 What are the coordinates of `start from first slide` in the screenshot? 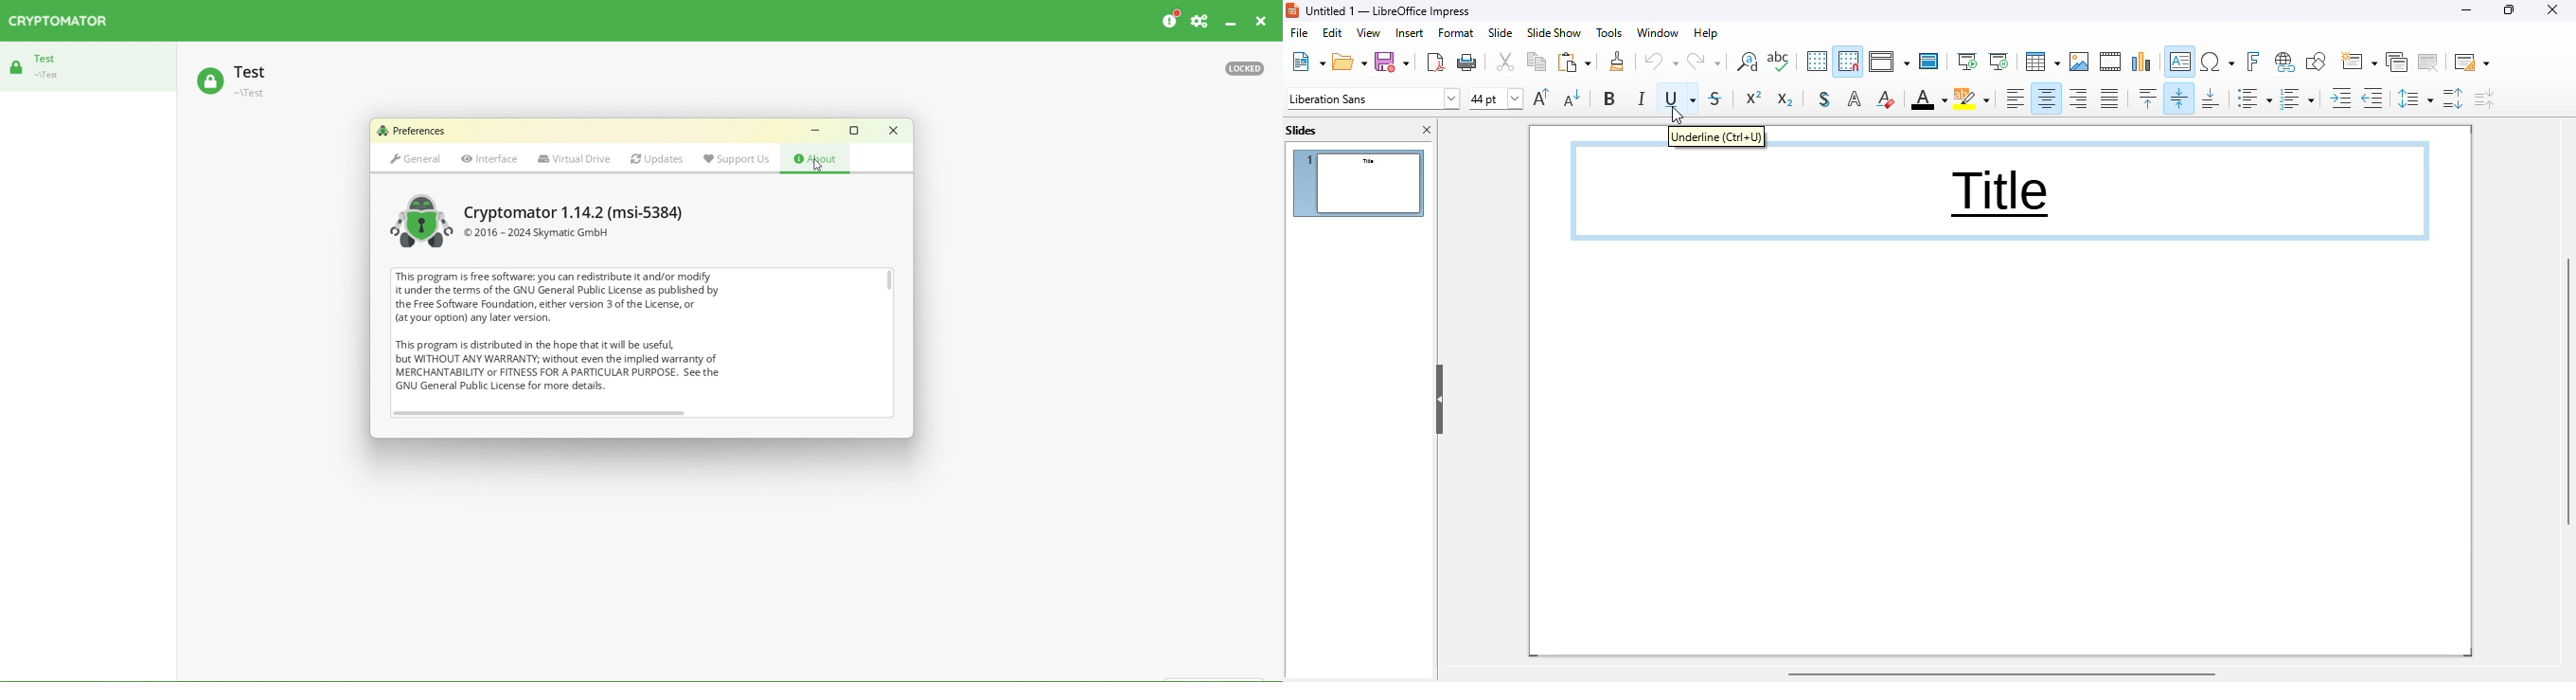 It's located at (1967, 62).